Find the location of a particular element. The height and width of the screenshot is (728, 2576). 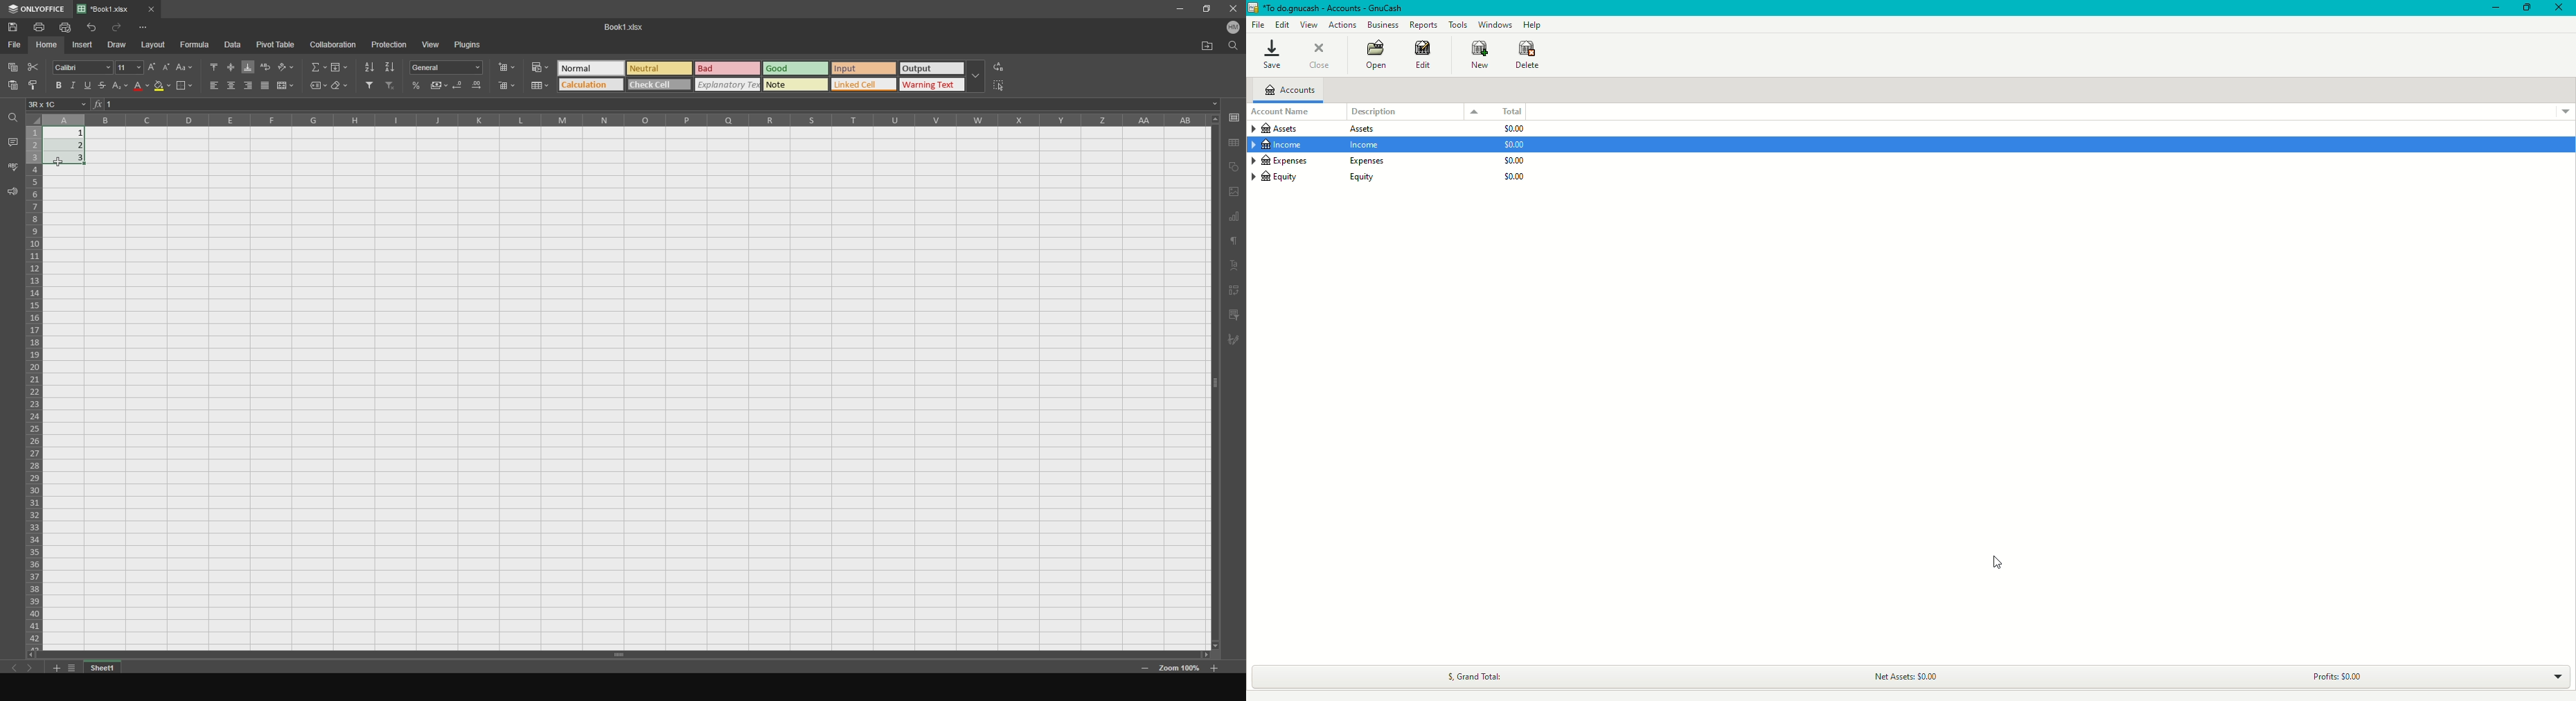

font is located at coordinates (79, 66).